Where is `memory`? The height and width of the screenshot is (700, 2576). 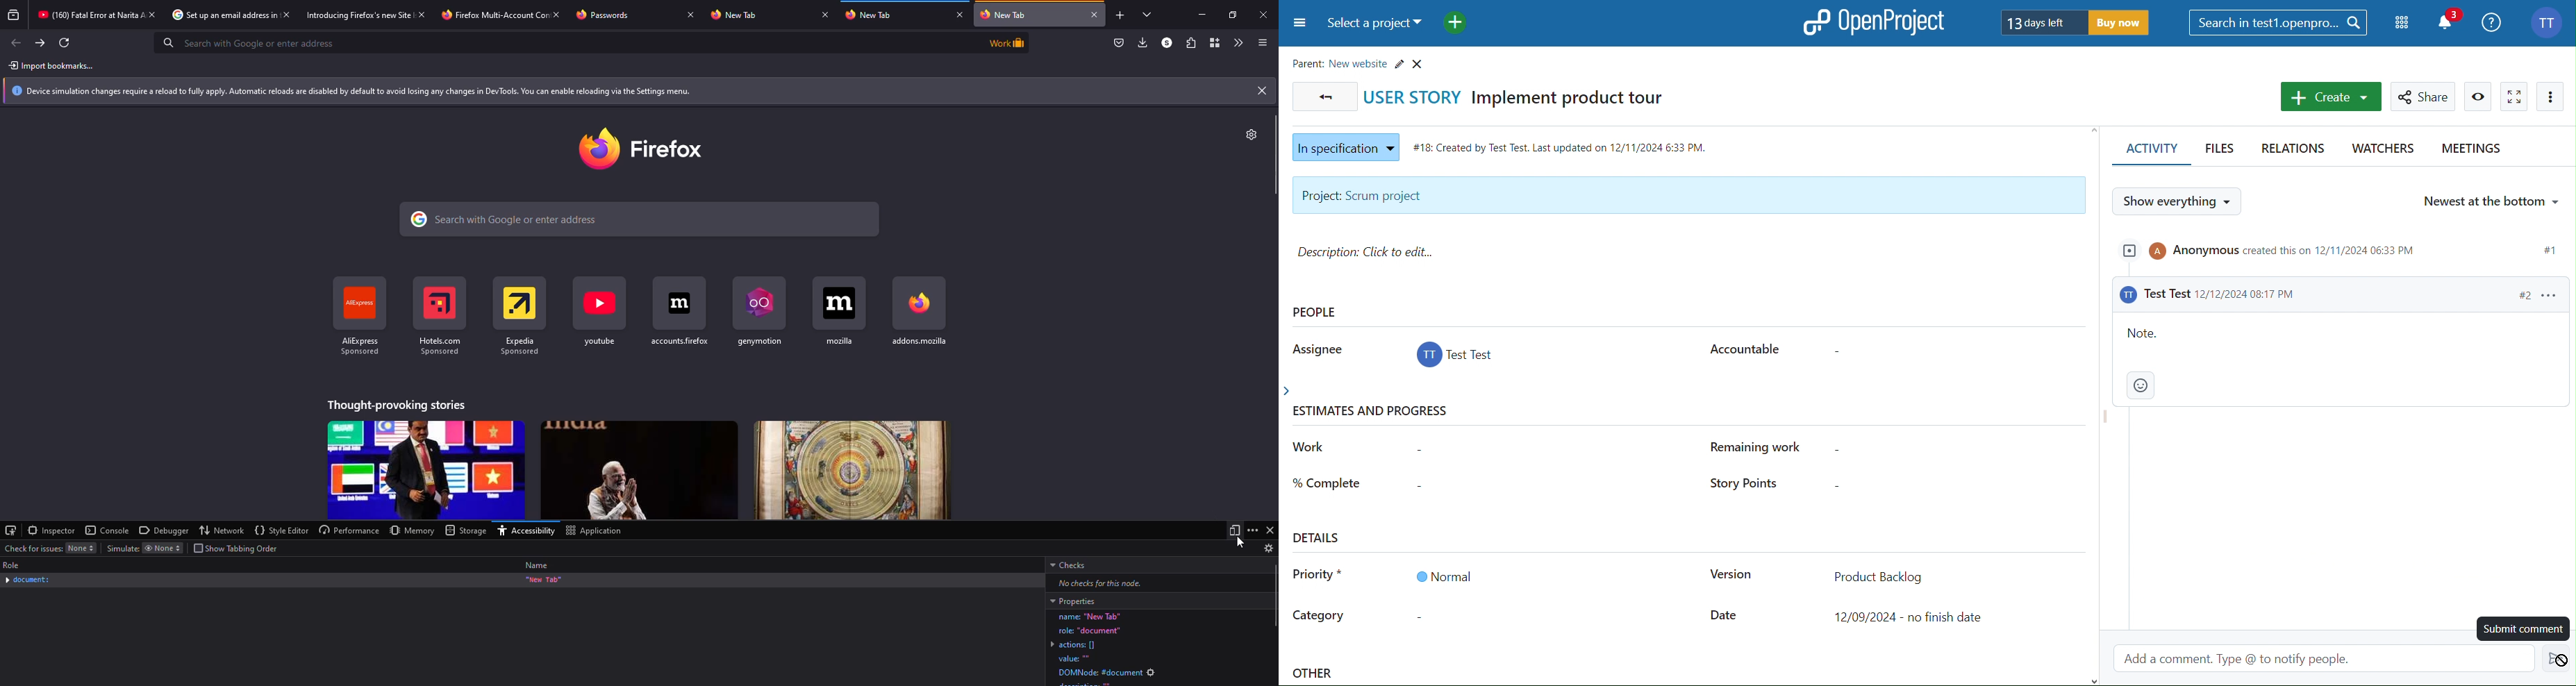
memory is located at coordinates (412, 531).